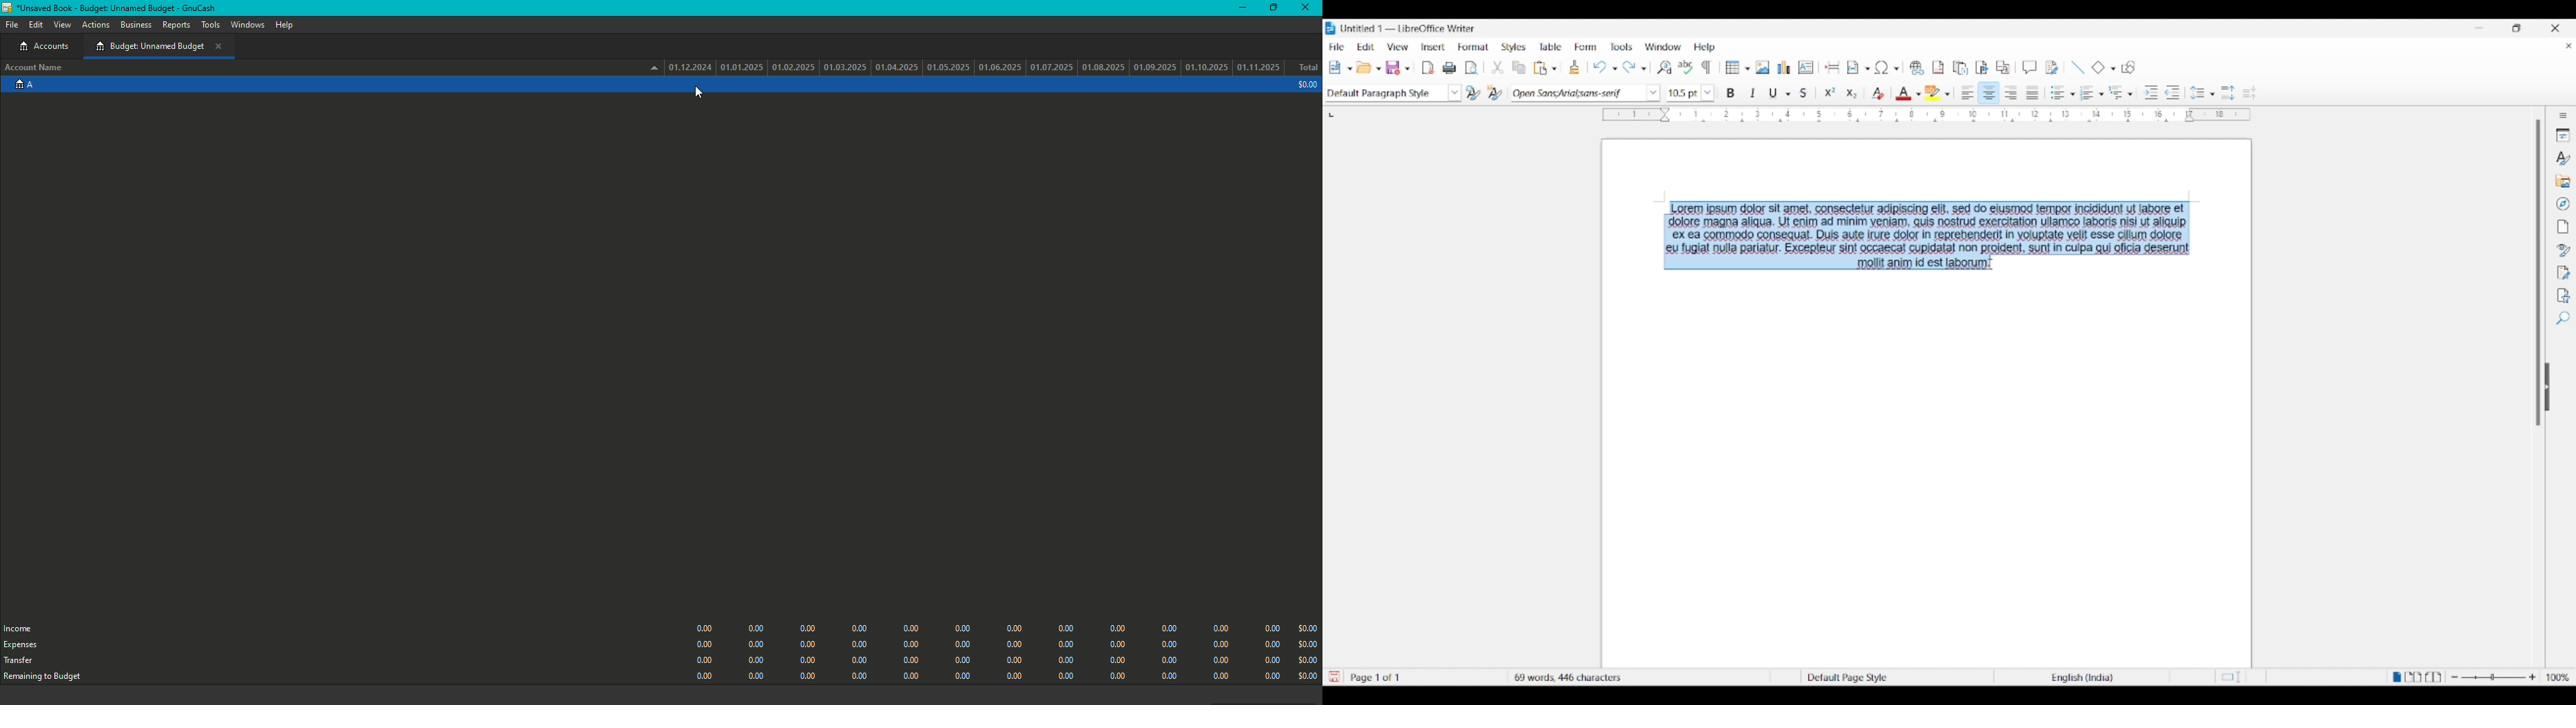 Image resolution: width=2576 pixels, height=728 pixels. Describe the element at coordinates (1622, 47) in the screenshot. I see `Tools` at that location.